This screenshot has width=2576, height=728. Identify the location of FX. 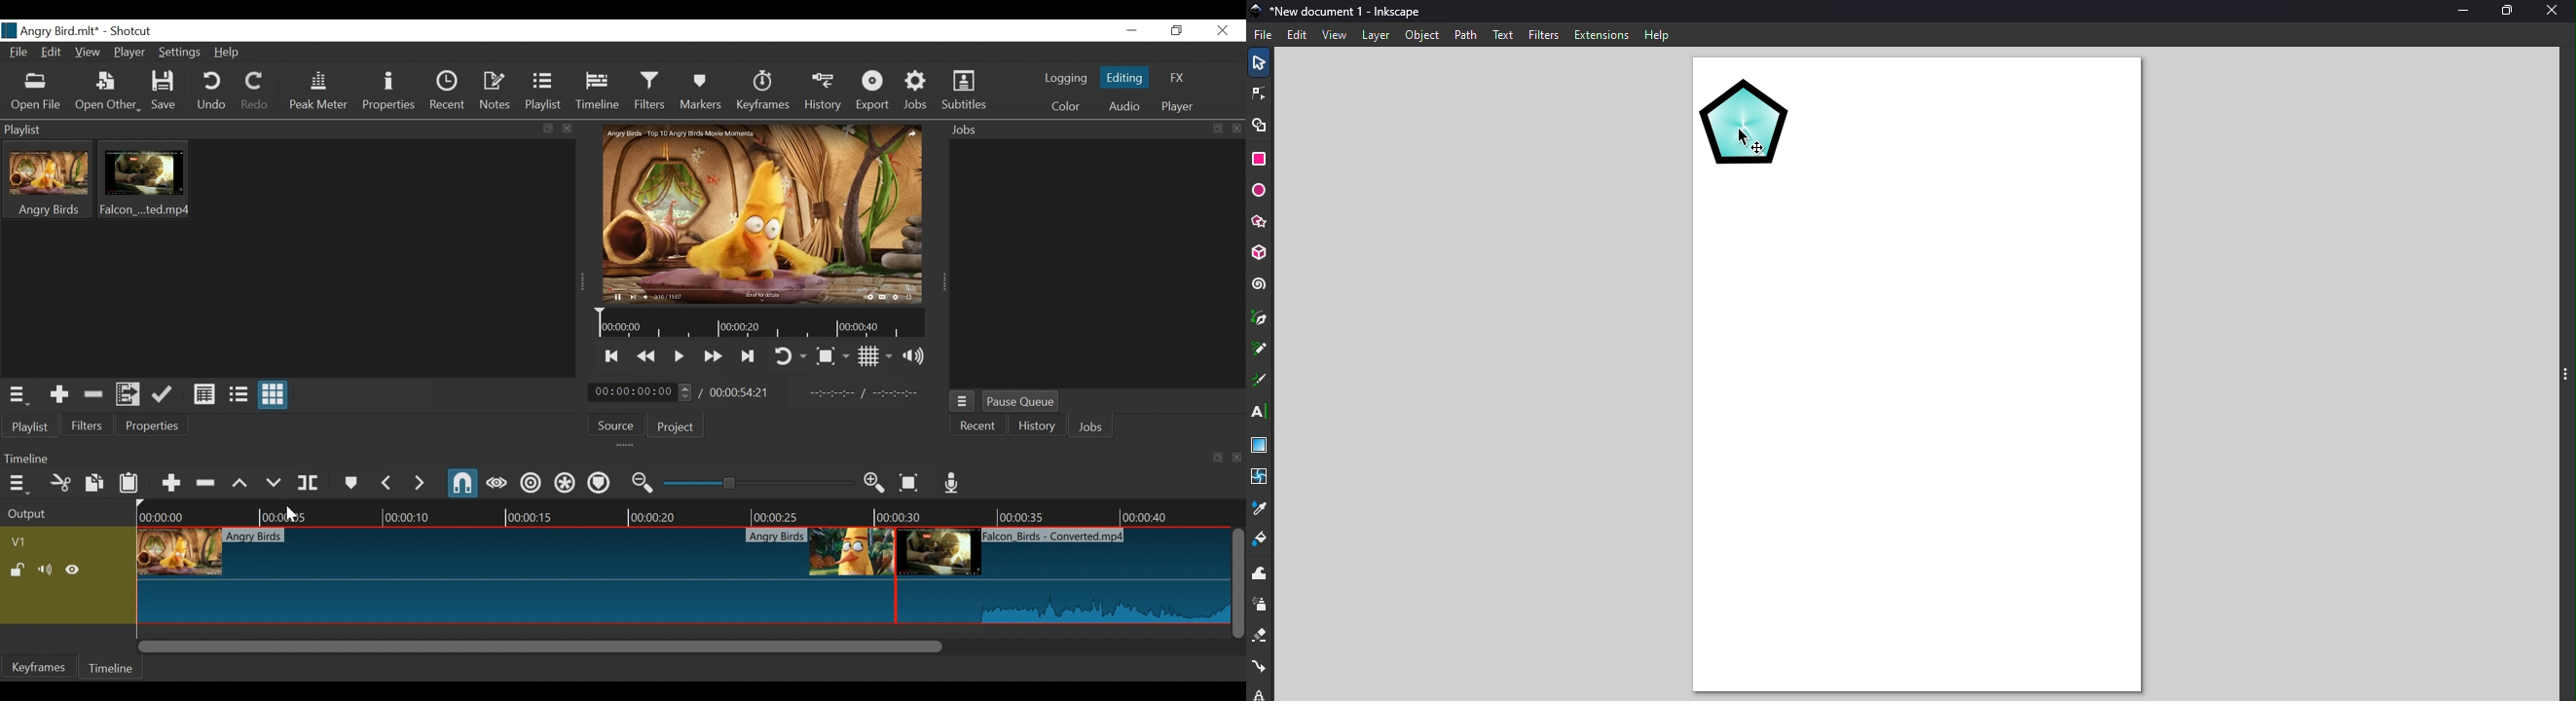
(1181, 78).